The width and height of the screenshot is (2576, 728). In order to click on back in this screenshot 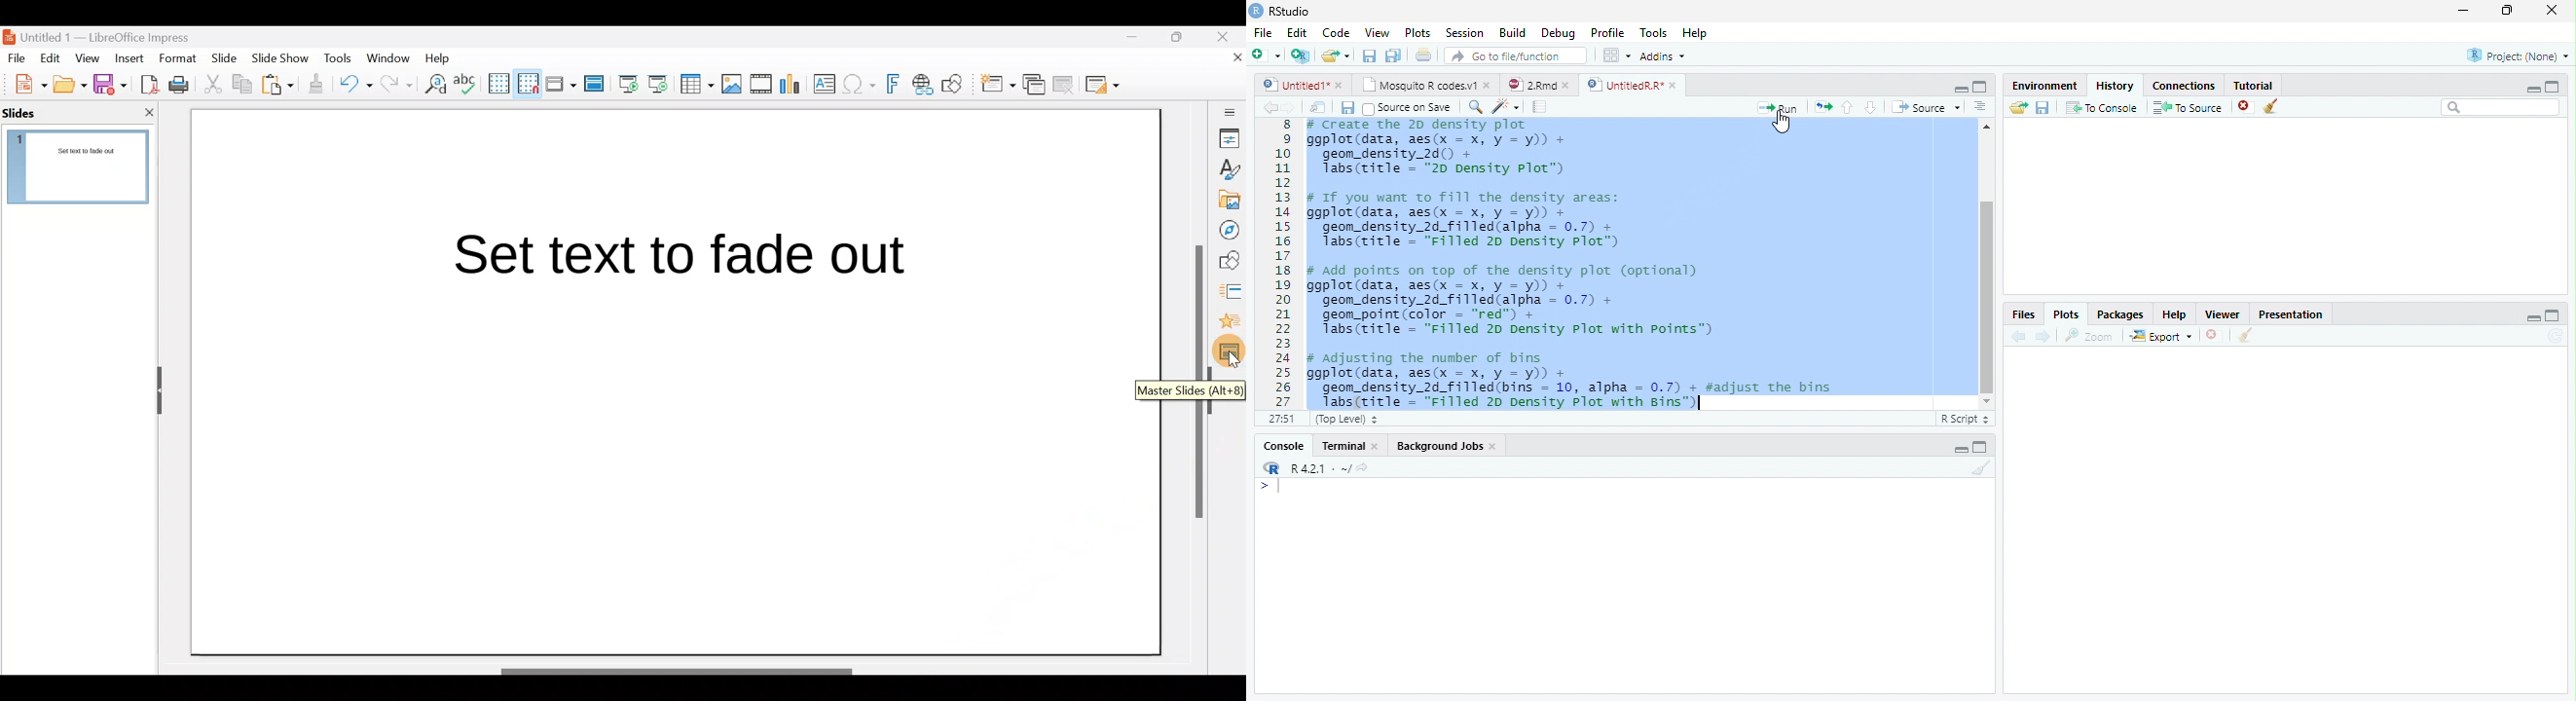, I will do `click(2015, 336)`.